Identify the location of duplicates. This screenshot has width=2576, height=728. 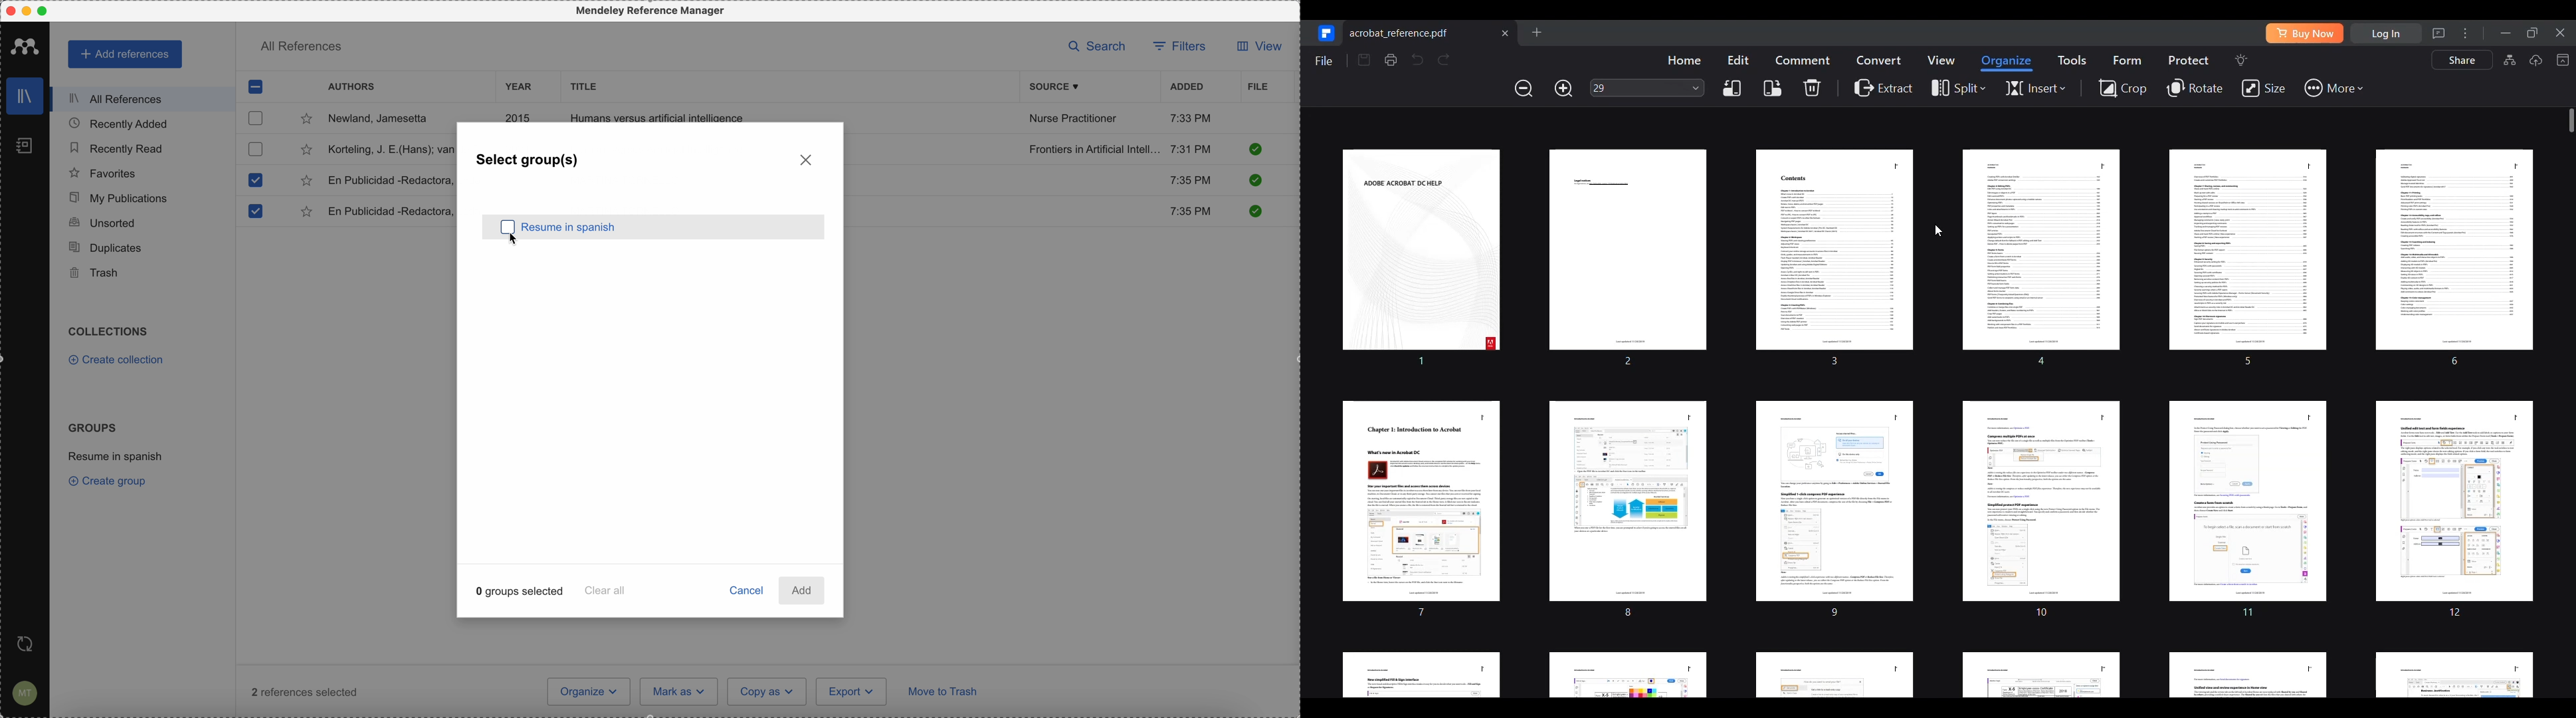
(105, 248).